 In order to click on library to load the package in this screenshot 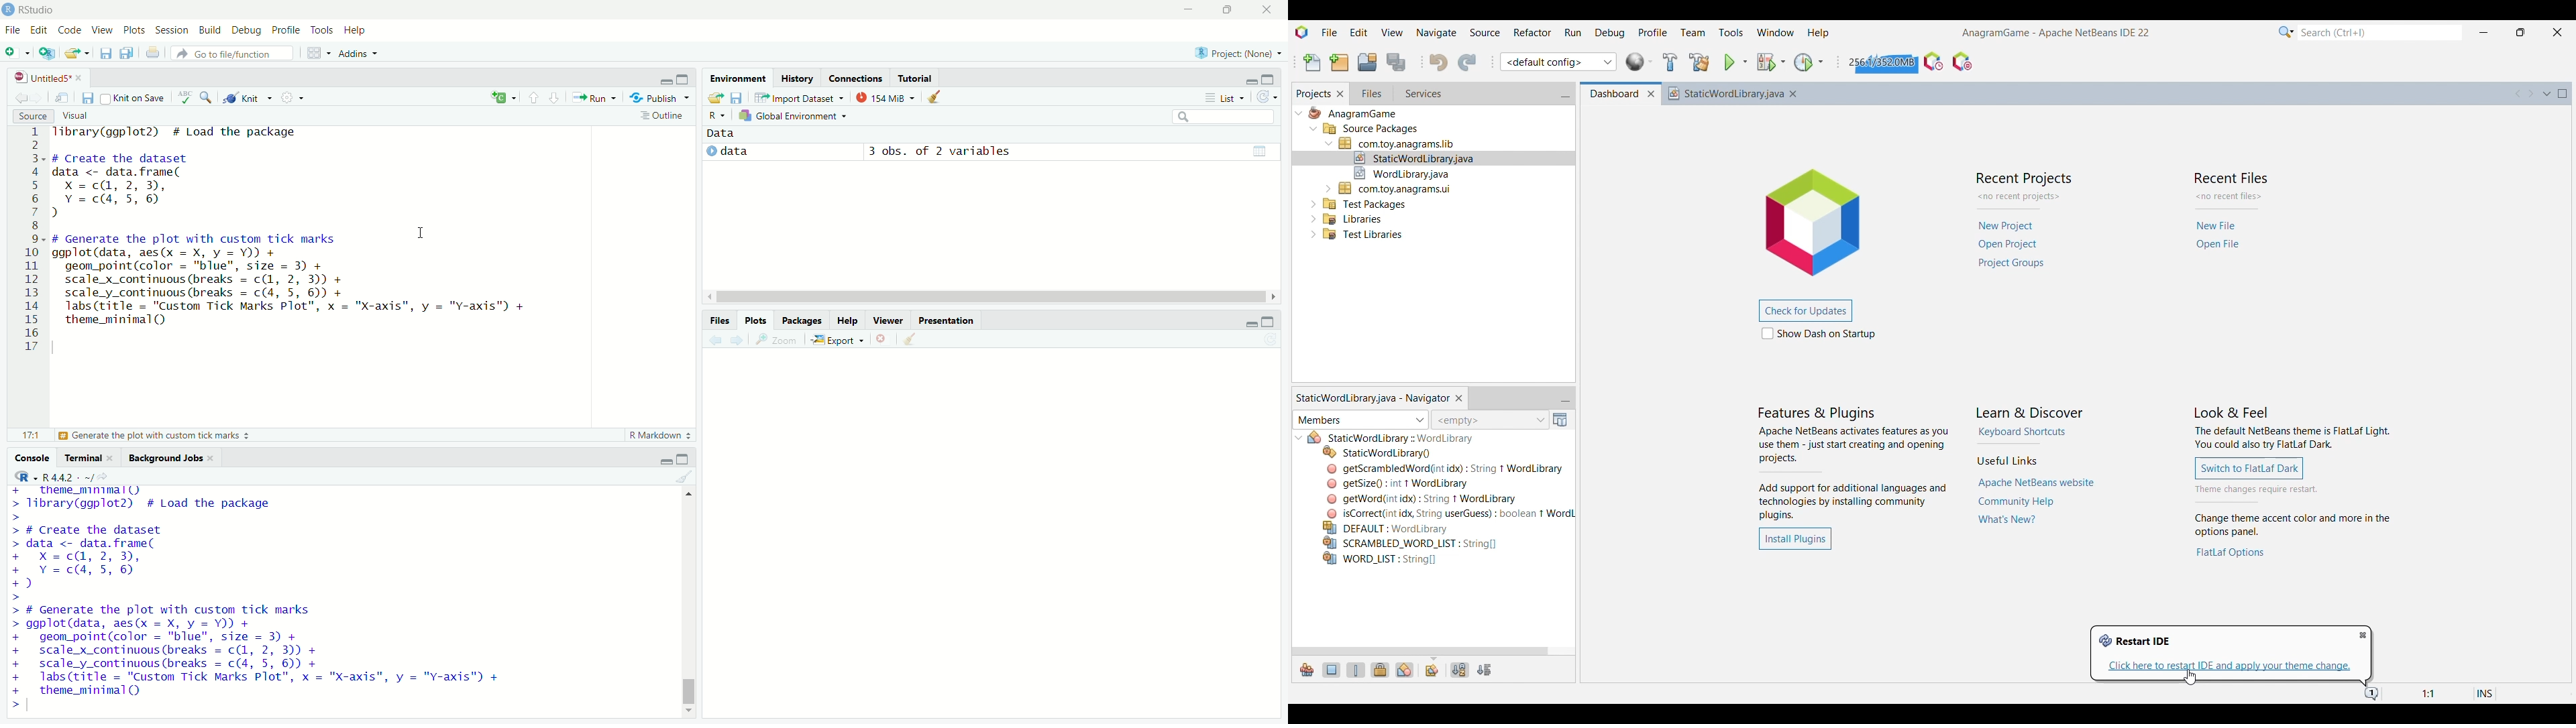, I will do `click(180, 498)`.